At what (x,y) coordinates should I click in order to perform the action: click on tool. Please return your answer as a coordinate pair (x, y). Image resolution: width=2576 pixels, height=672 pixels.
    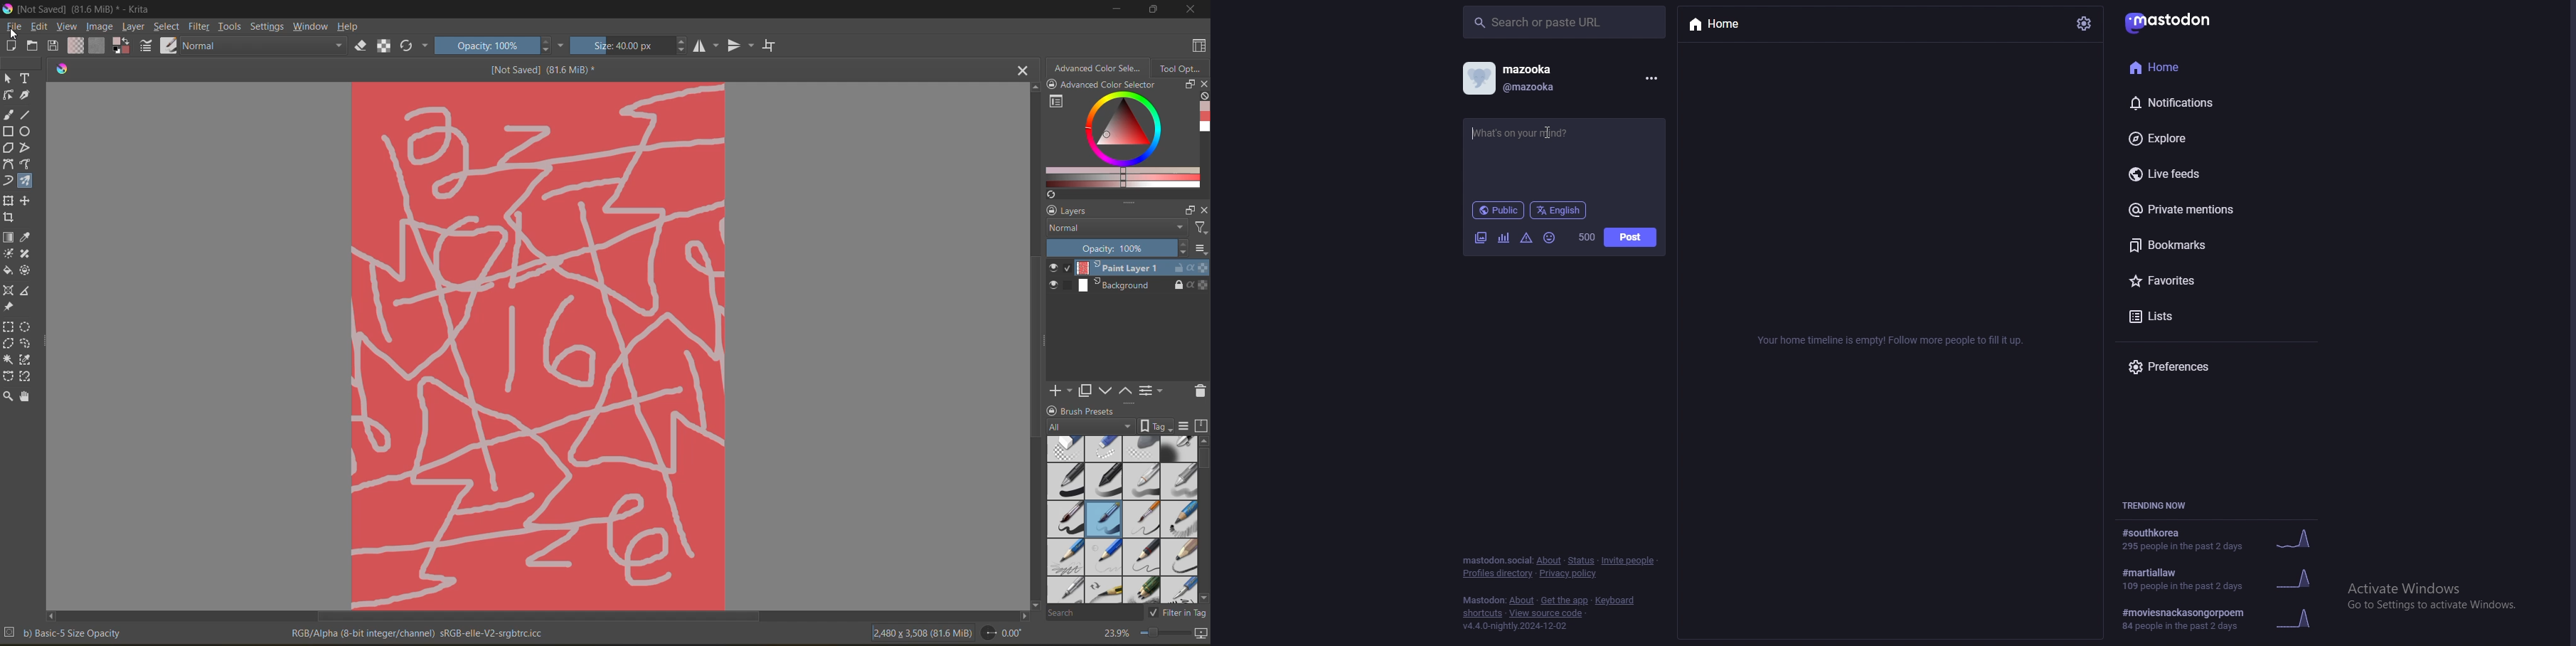
    Looking at the image, I should click on (28, 290).